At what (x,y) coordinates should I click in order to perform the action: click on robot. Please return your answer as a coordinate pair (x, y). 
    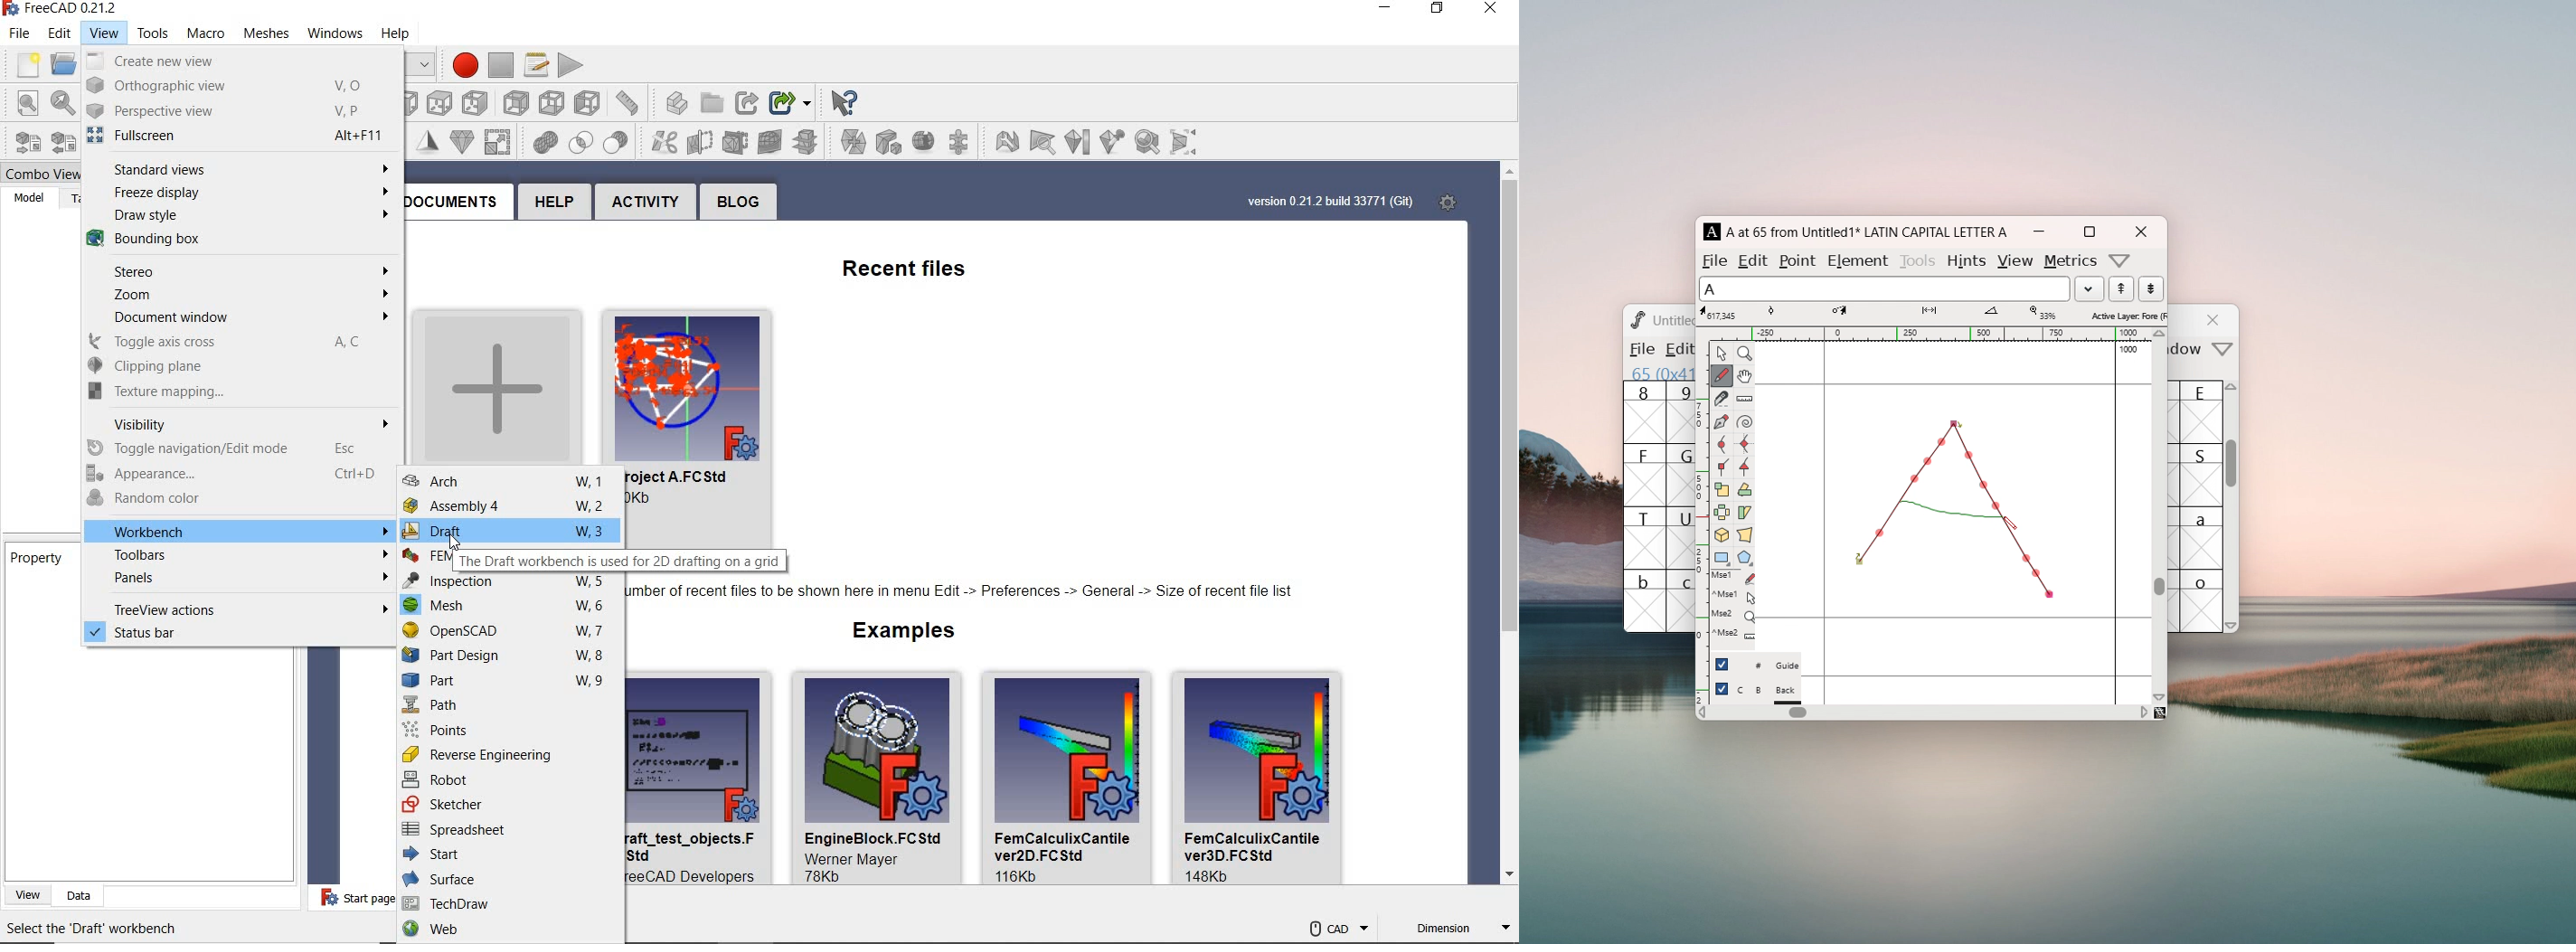
    Looking at the image, I should click on (509, 779).